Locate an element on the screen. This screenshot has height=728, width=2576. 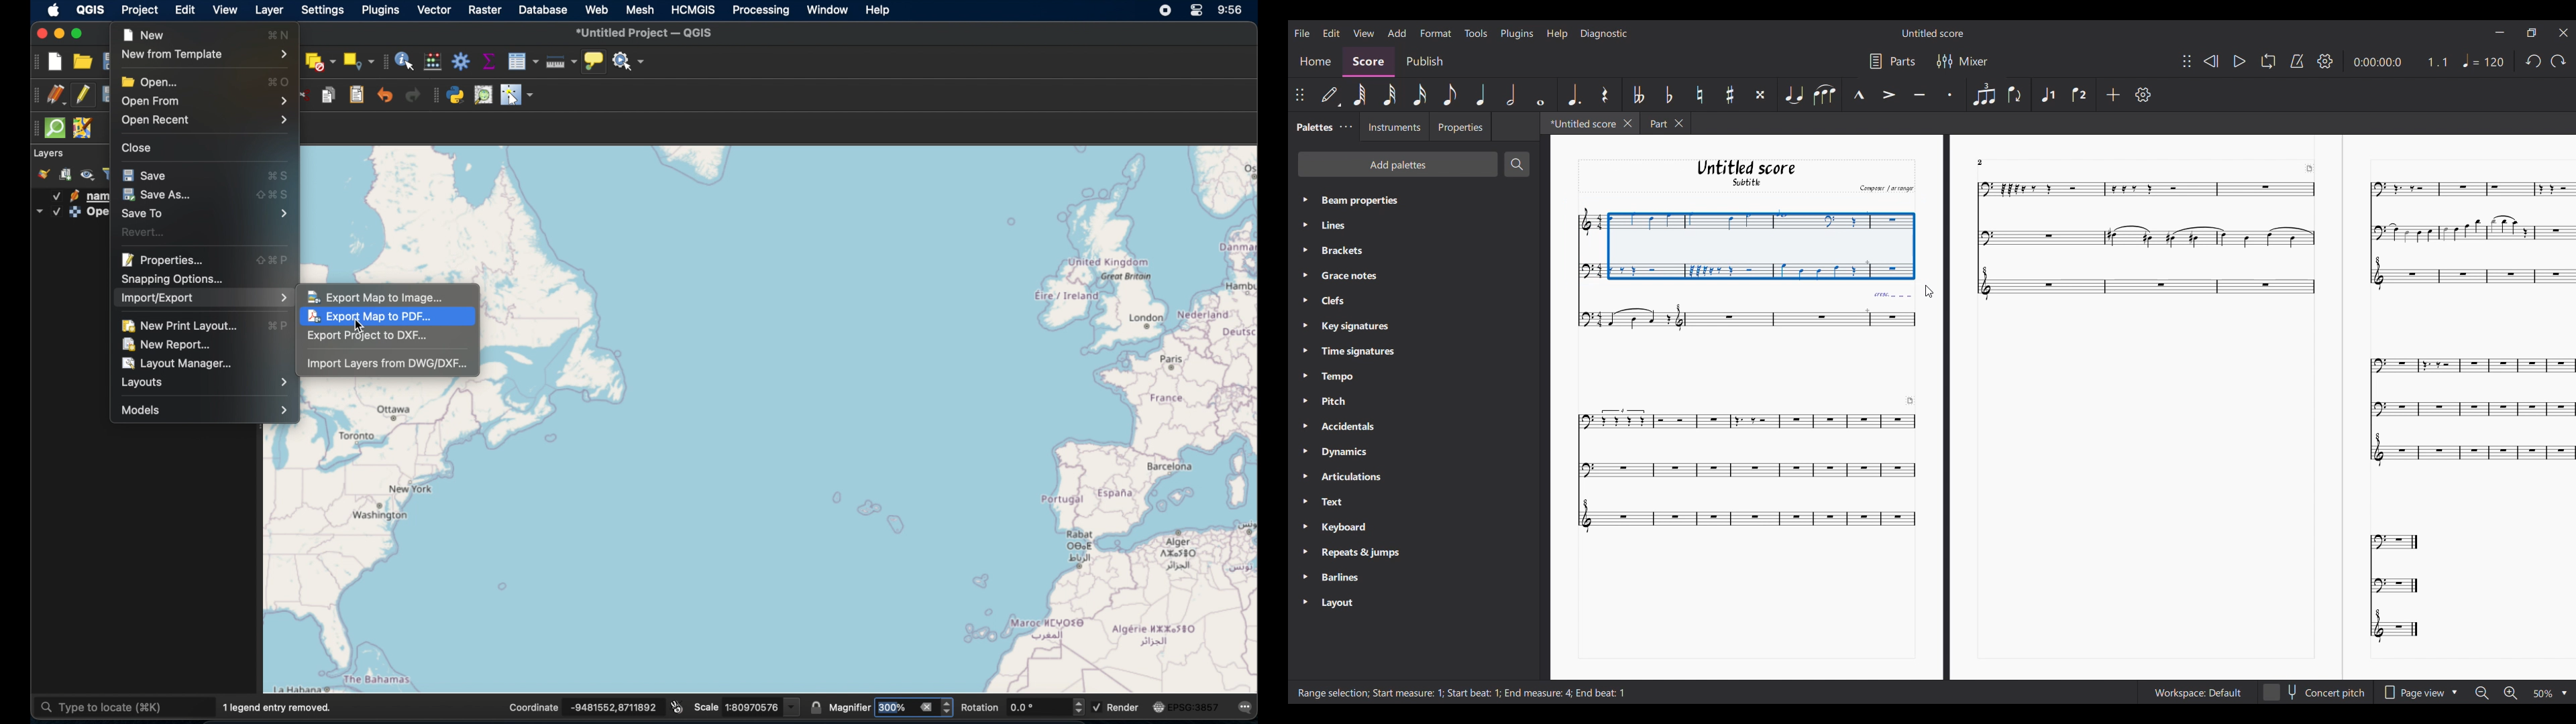
 is located at coordinates (1749, 518).